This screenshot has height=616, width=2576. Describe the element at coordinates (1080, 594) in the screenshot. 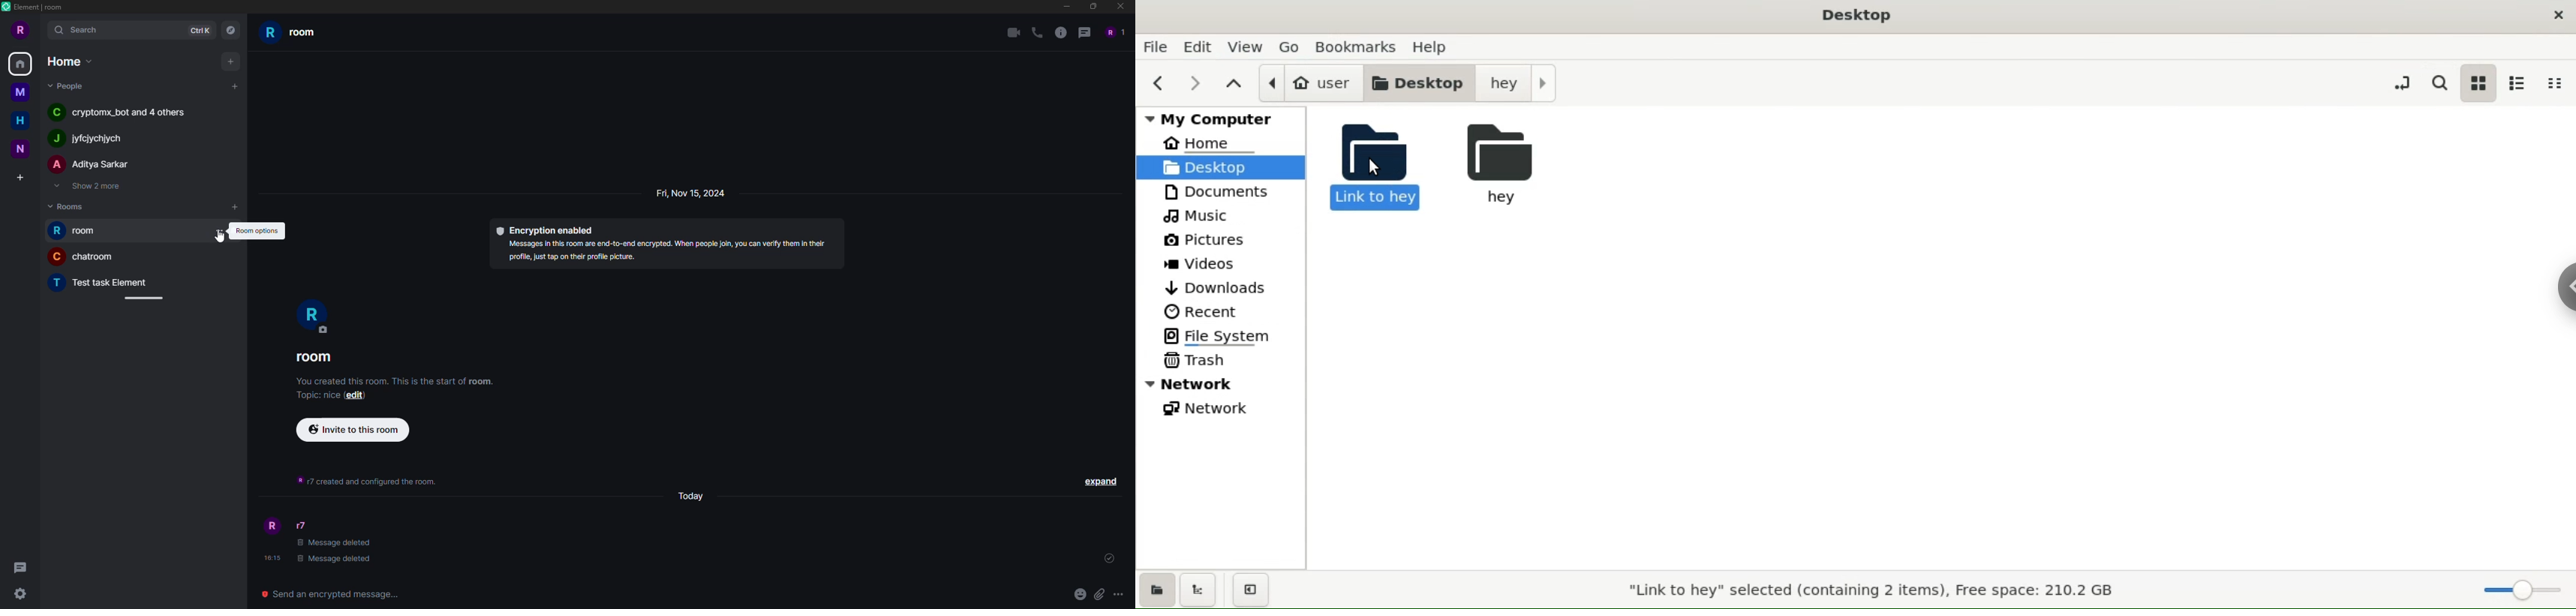

I see `emoji` at that location.